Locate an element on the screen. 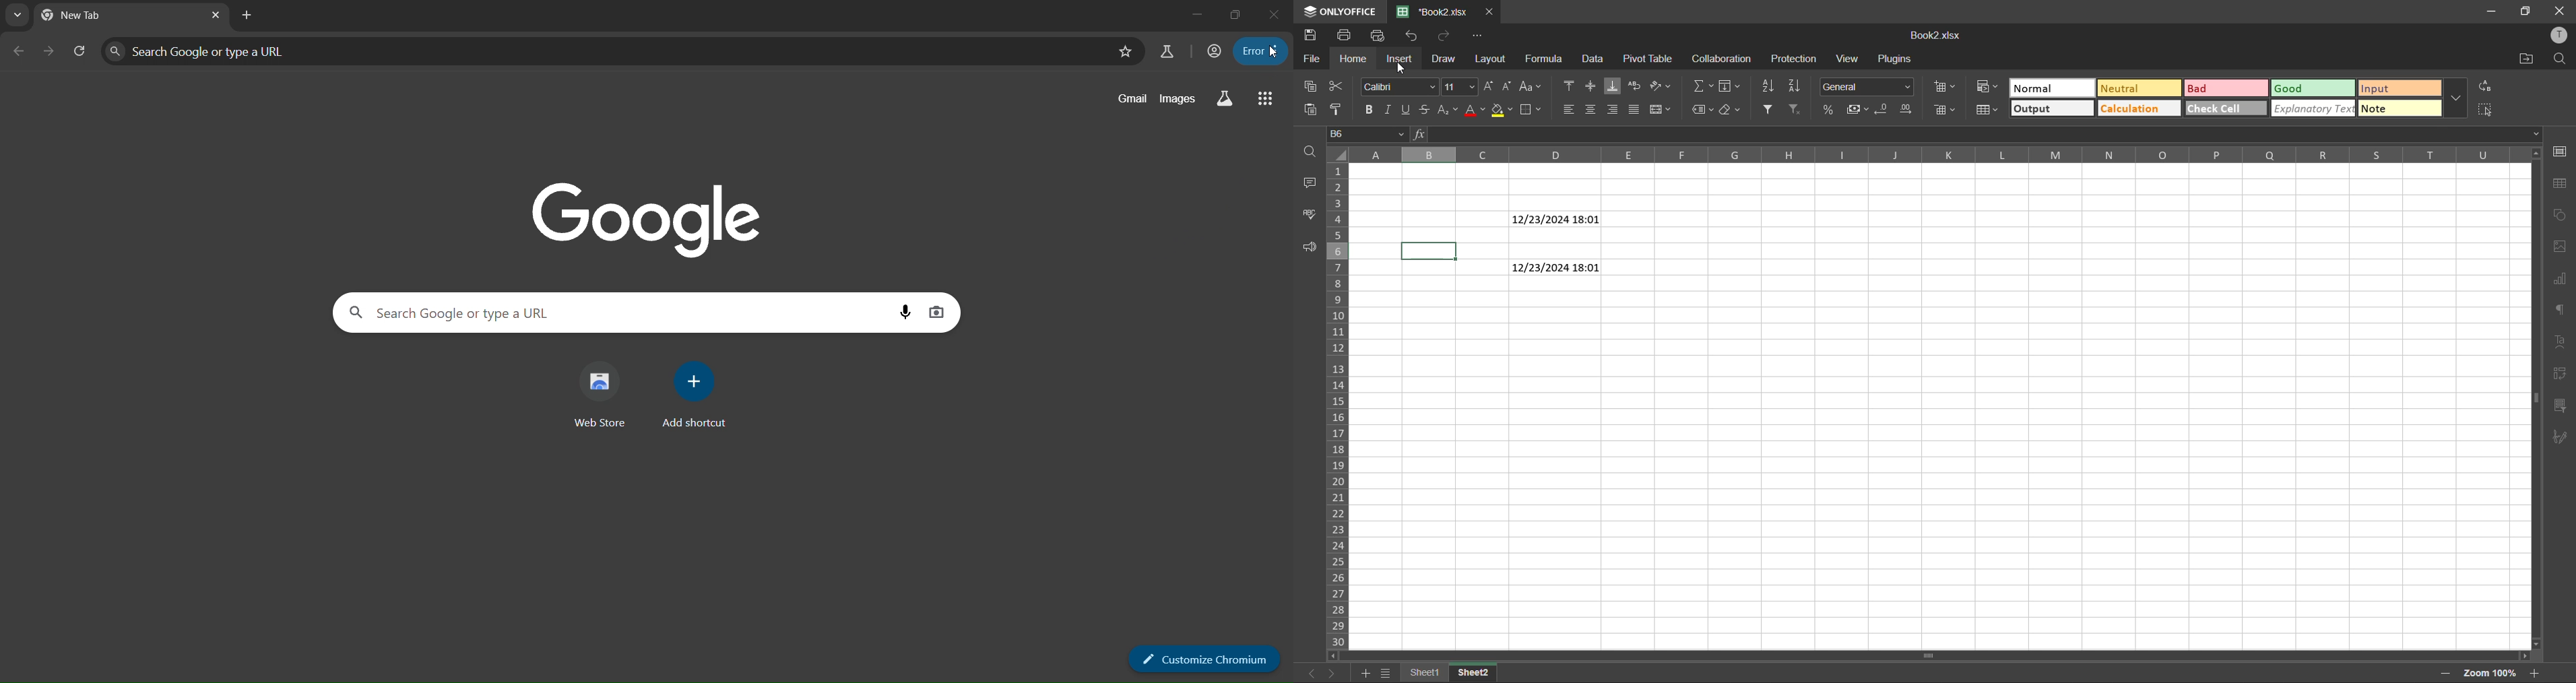  accounting is located at coordinates (1860, 110).